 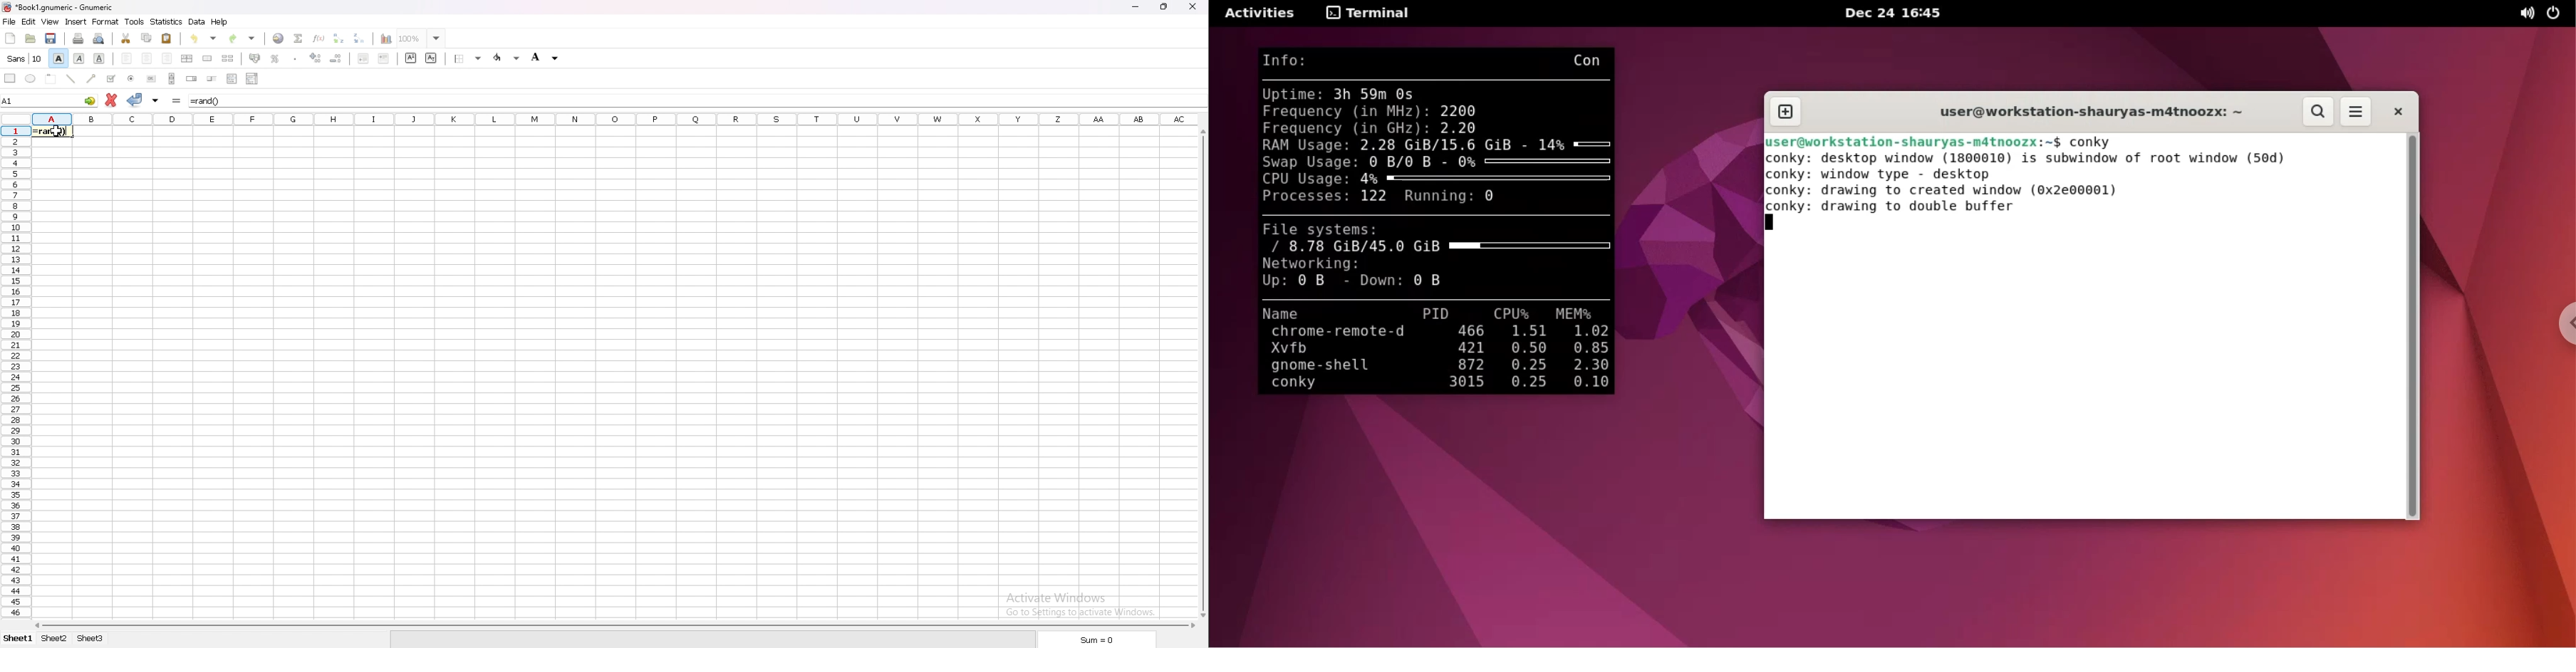 What do you see at coordinates (147, 38) in the screenshot?
I see `copy` at bounding box center [147, 38].